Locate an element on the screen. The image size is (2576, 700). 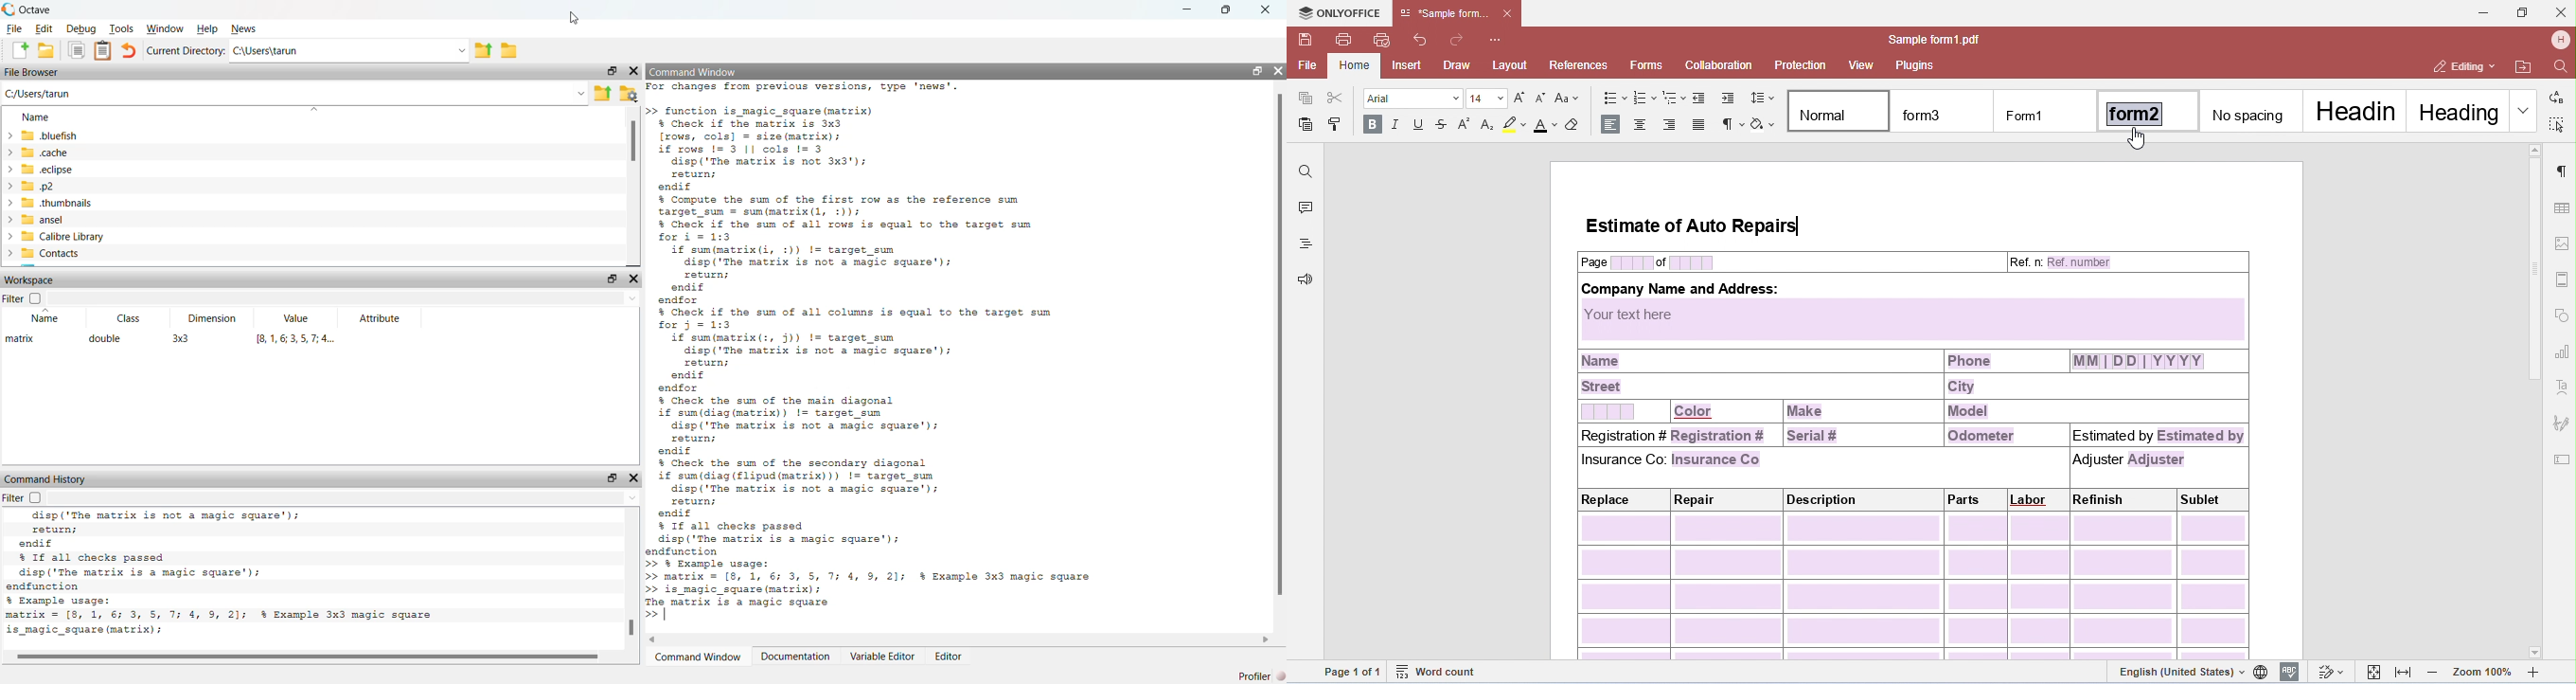
Octave is located at coordinates (36, 10).